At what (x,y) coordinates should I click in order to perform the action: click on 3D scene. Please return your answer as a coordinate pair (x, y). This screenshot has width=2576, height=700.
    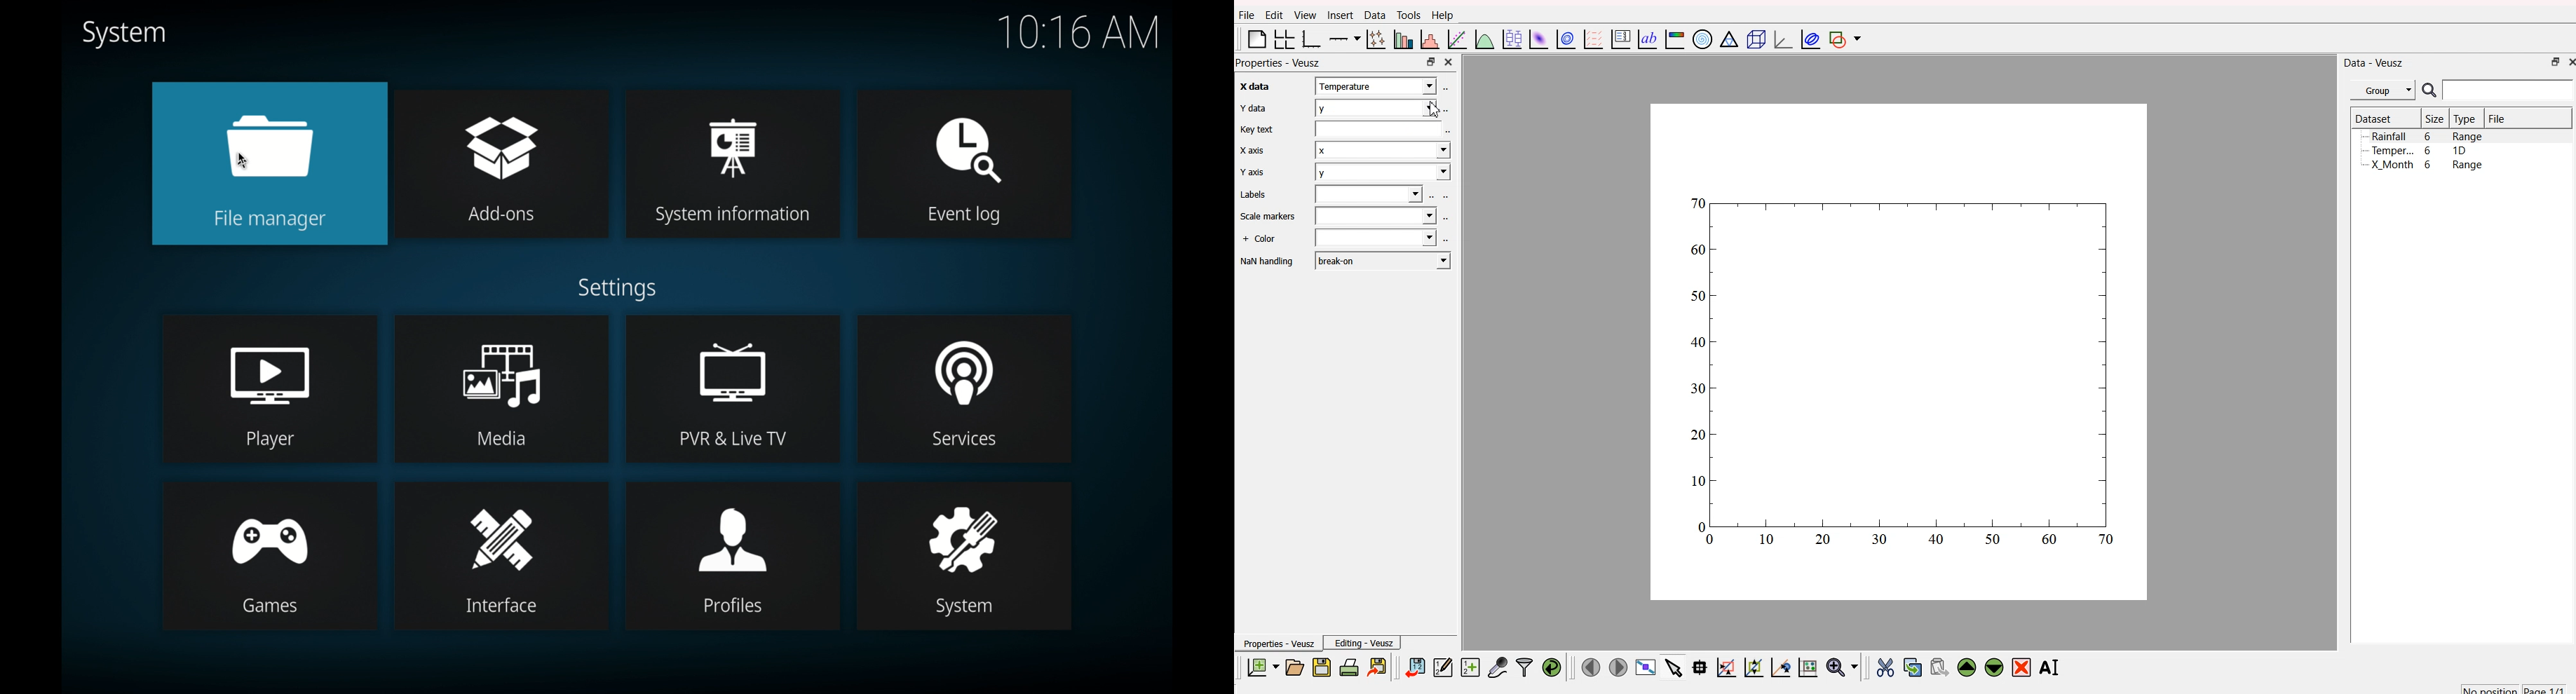
    Looking at the image, I should click on (1753, 39).